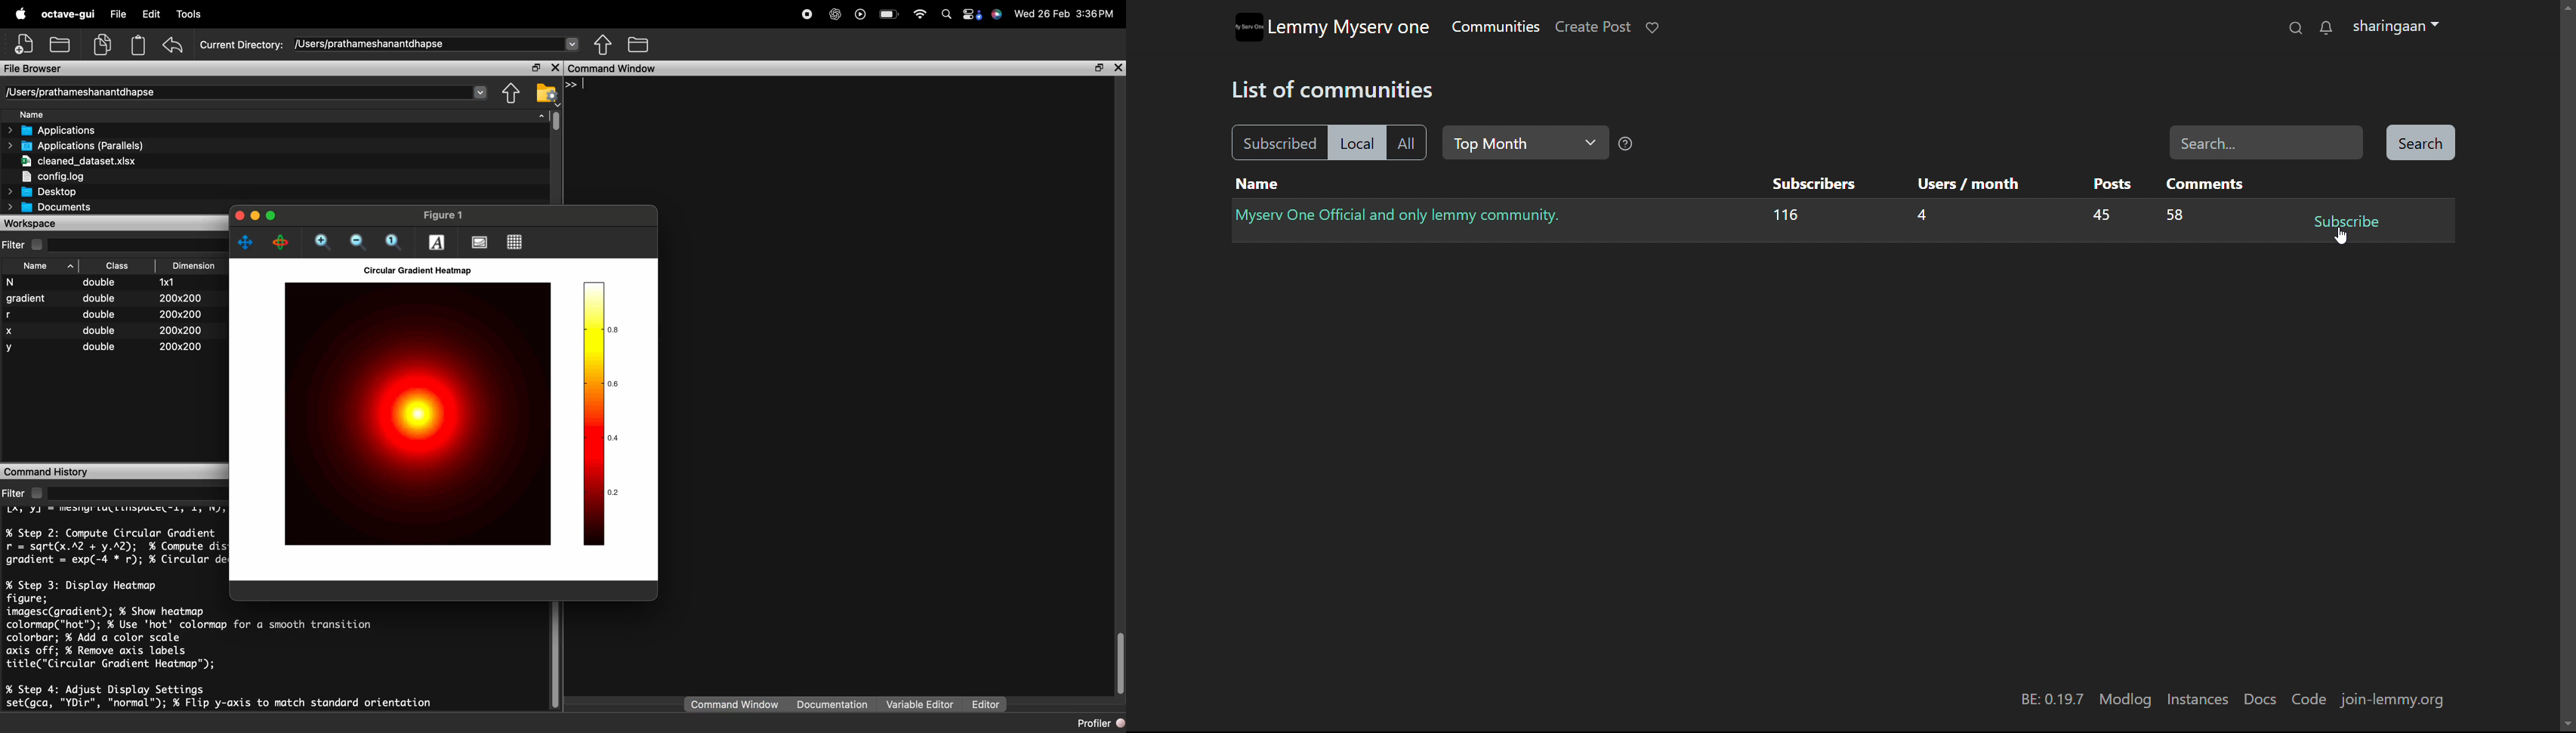 The width and height of the screenshot is (2576, 756). What do you see at coordinates (546, 92) in the screenshot?
I see `Directory settings` at bounding box center [546, 92].